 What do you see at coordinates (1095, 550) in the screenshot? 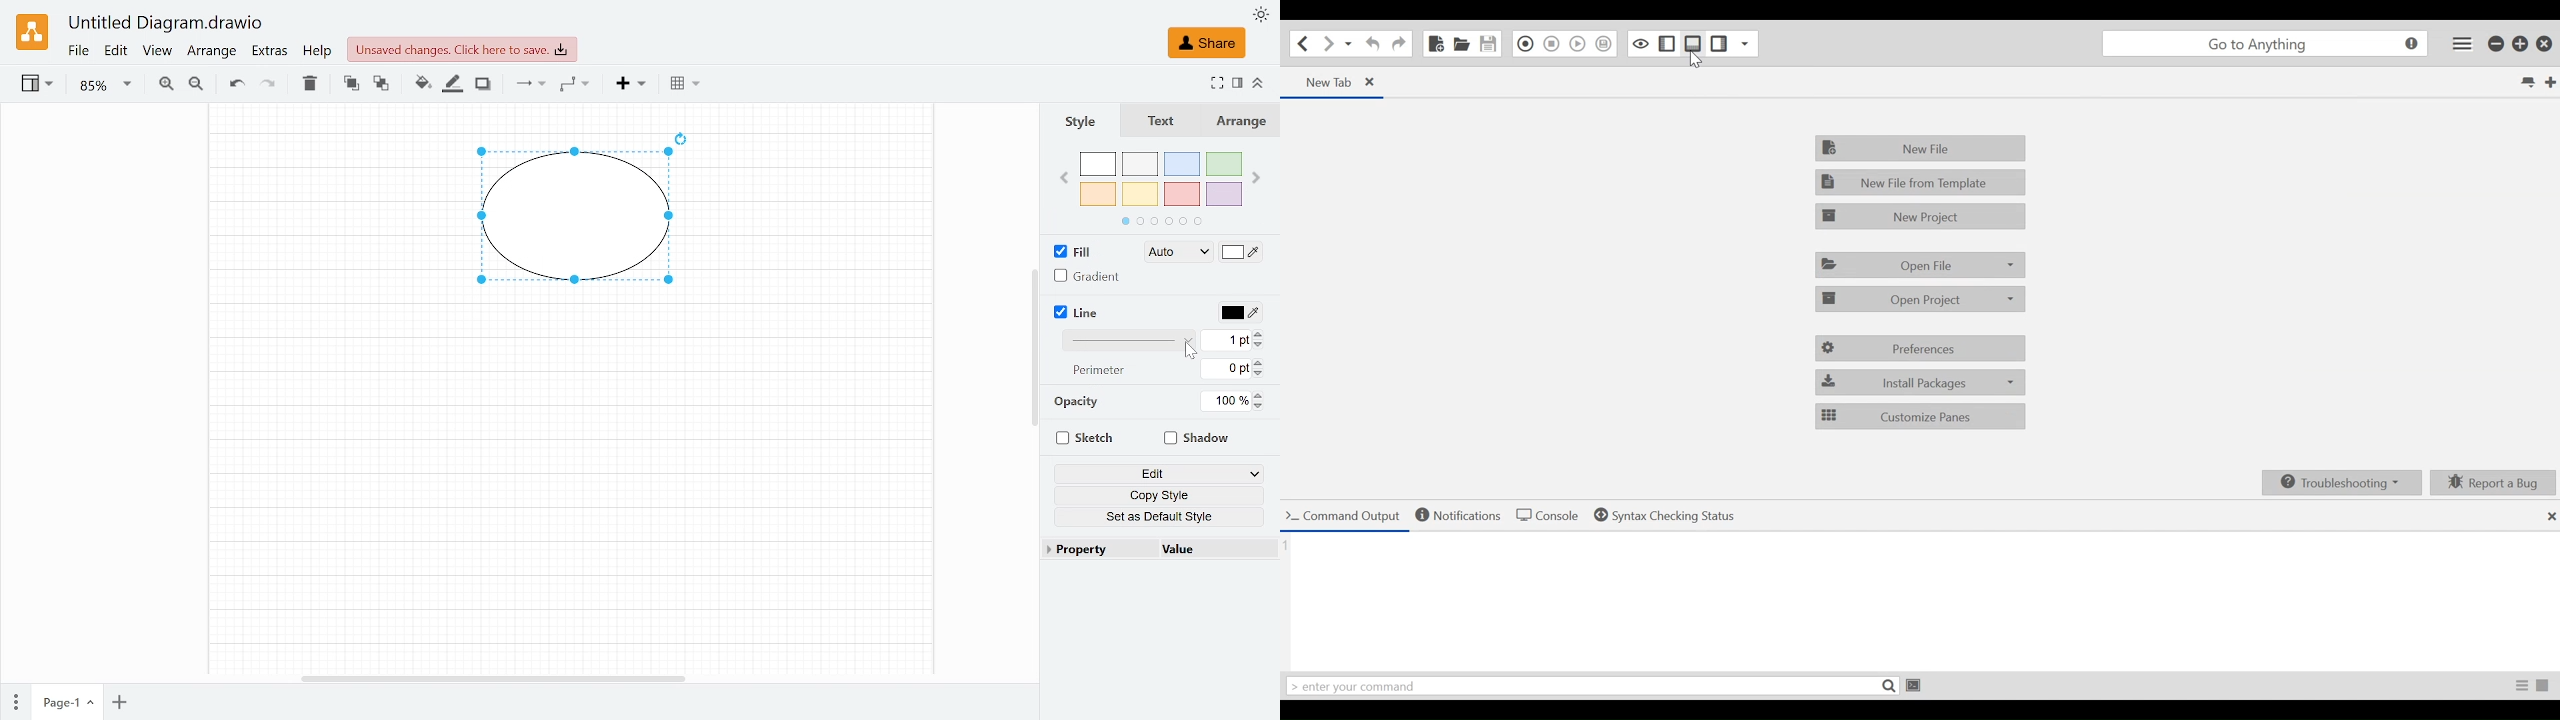
I see `Property` at bounding box center [1095, 550].